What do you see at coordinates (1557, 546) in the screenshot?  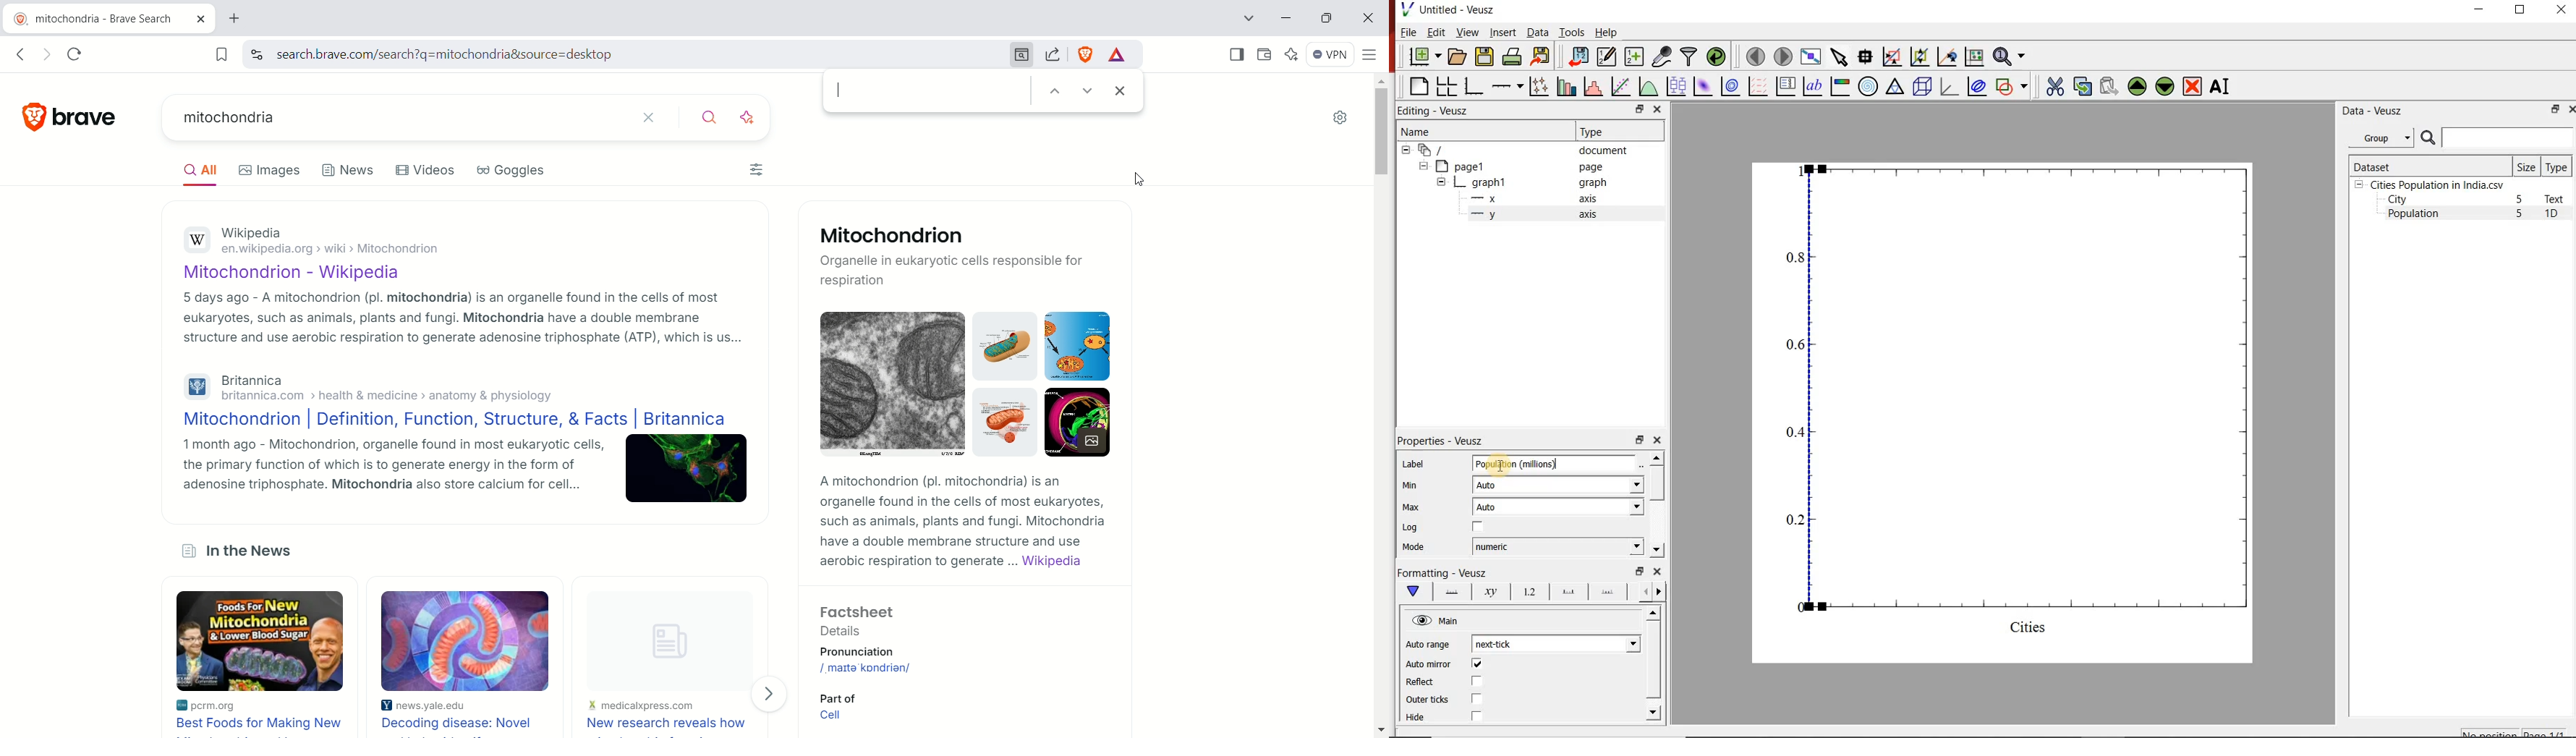 I see `numeric` at bounding box center [1557, 546].